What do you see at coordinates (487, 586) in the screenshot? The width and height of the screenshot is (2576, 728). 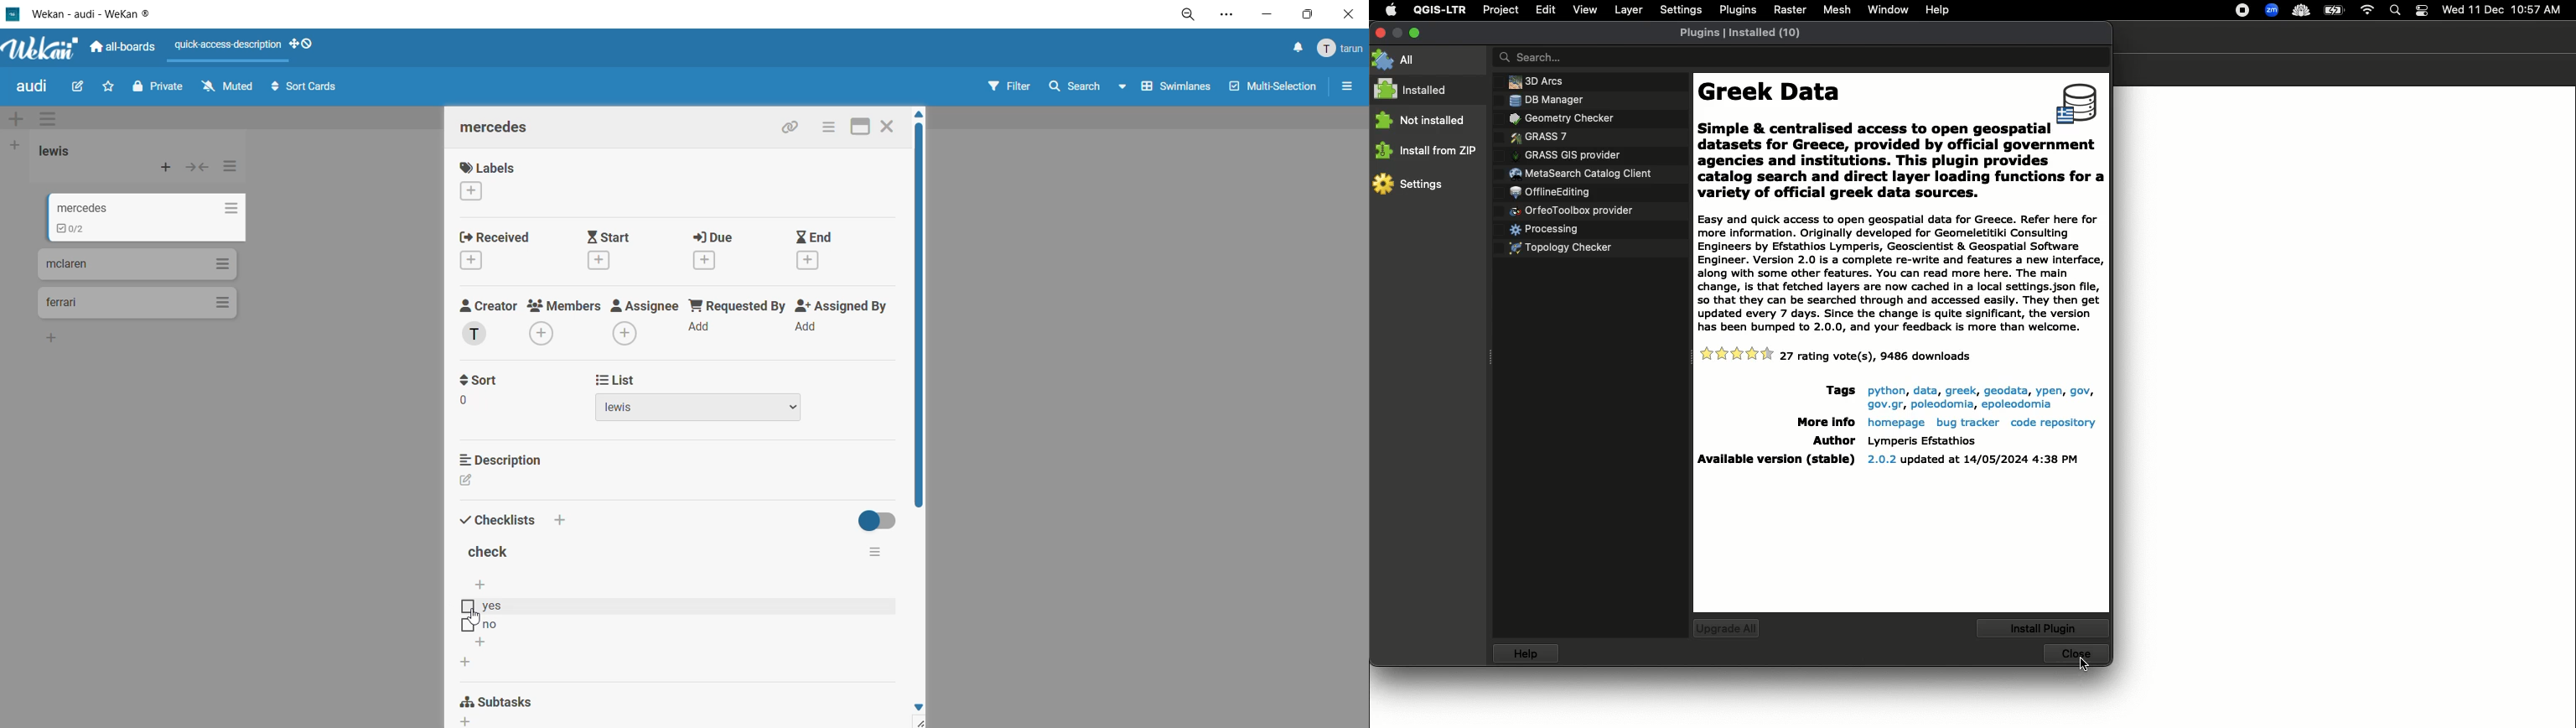 I see `ad checklist item` at bounding box center [487, 586].